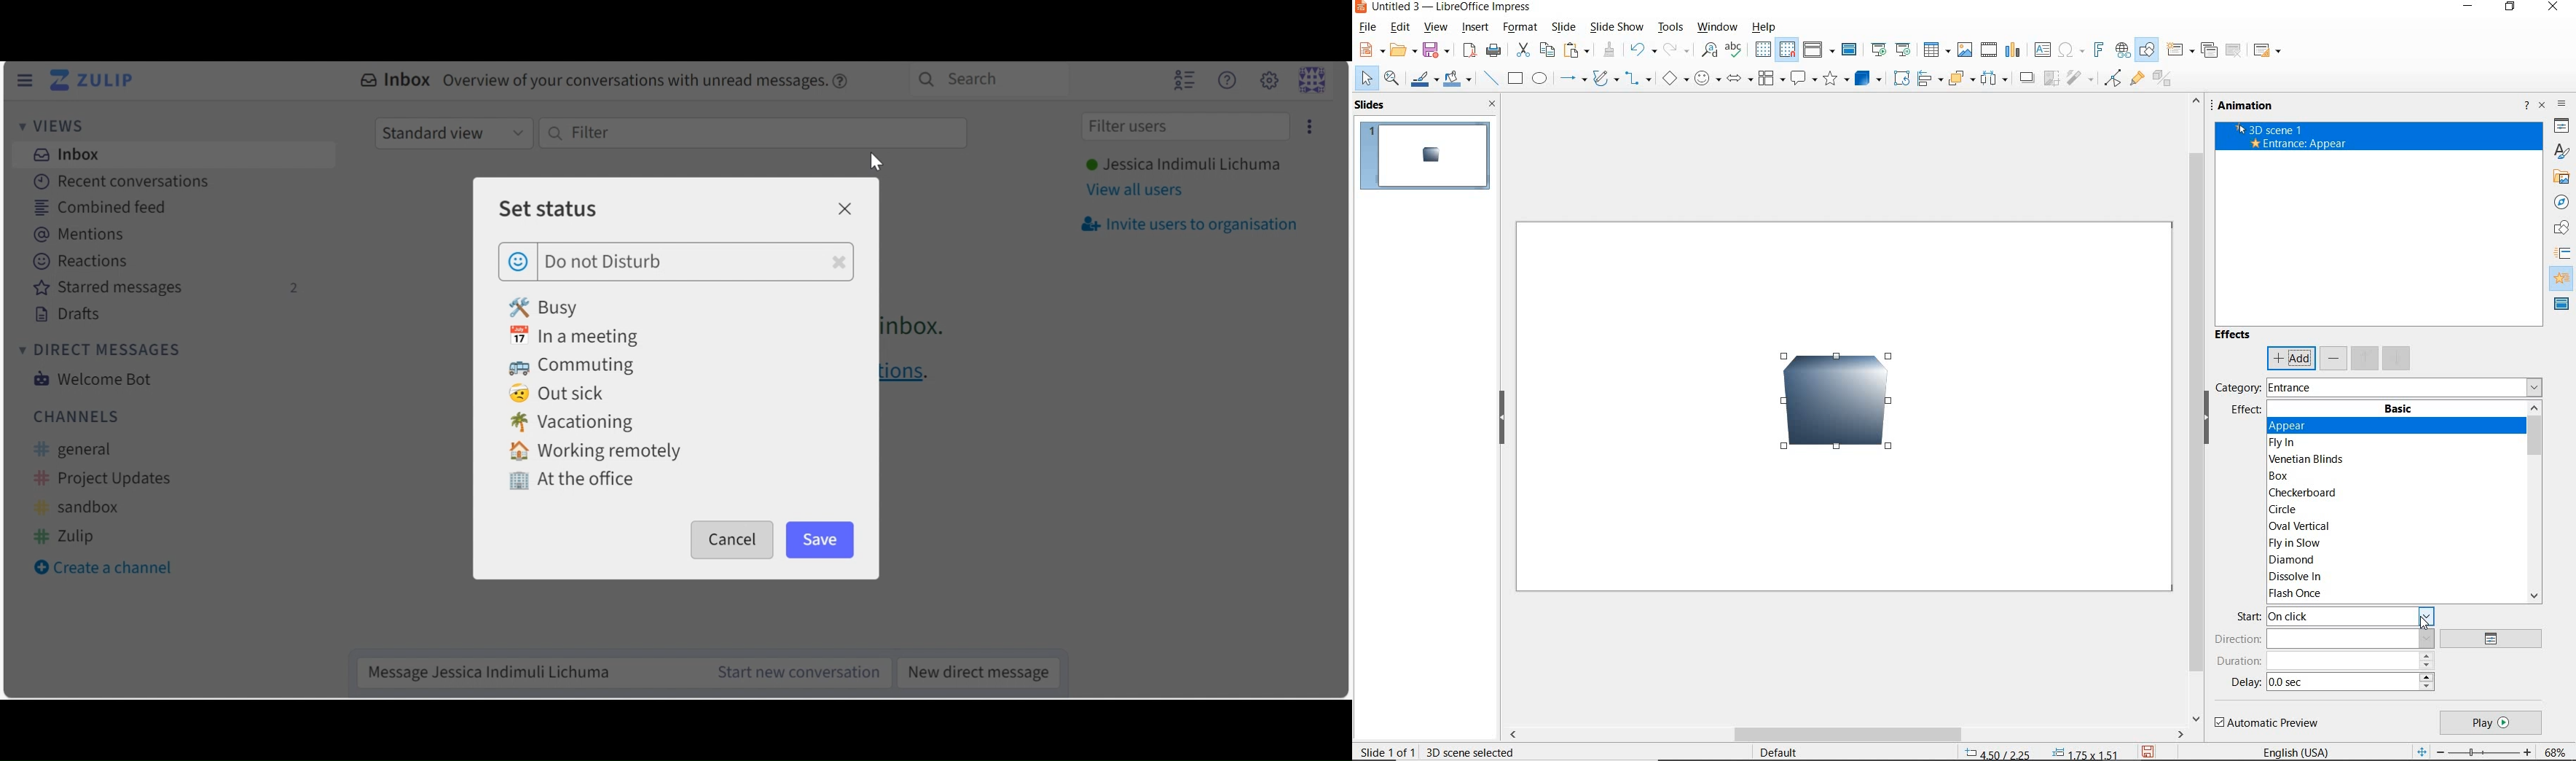 Image resolution: width=2576 pixels, height=784 pixels. I want to click on Starred Messages, so click(167, 289).